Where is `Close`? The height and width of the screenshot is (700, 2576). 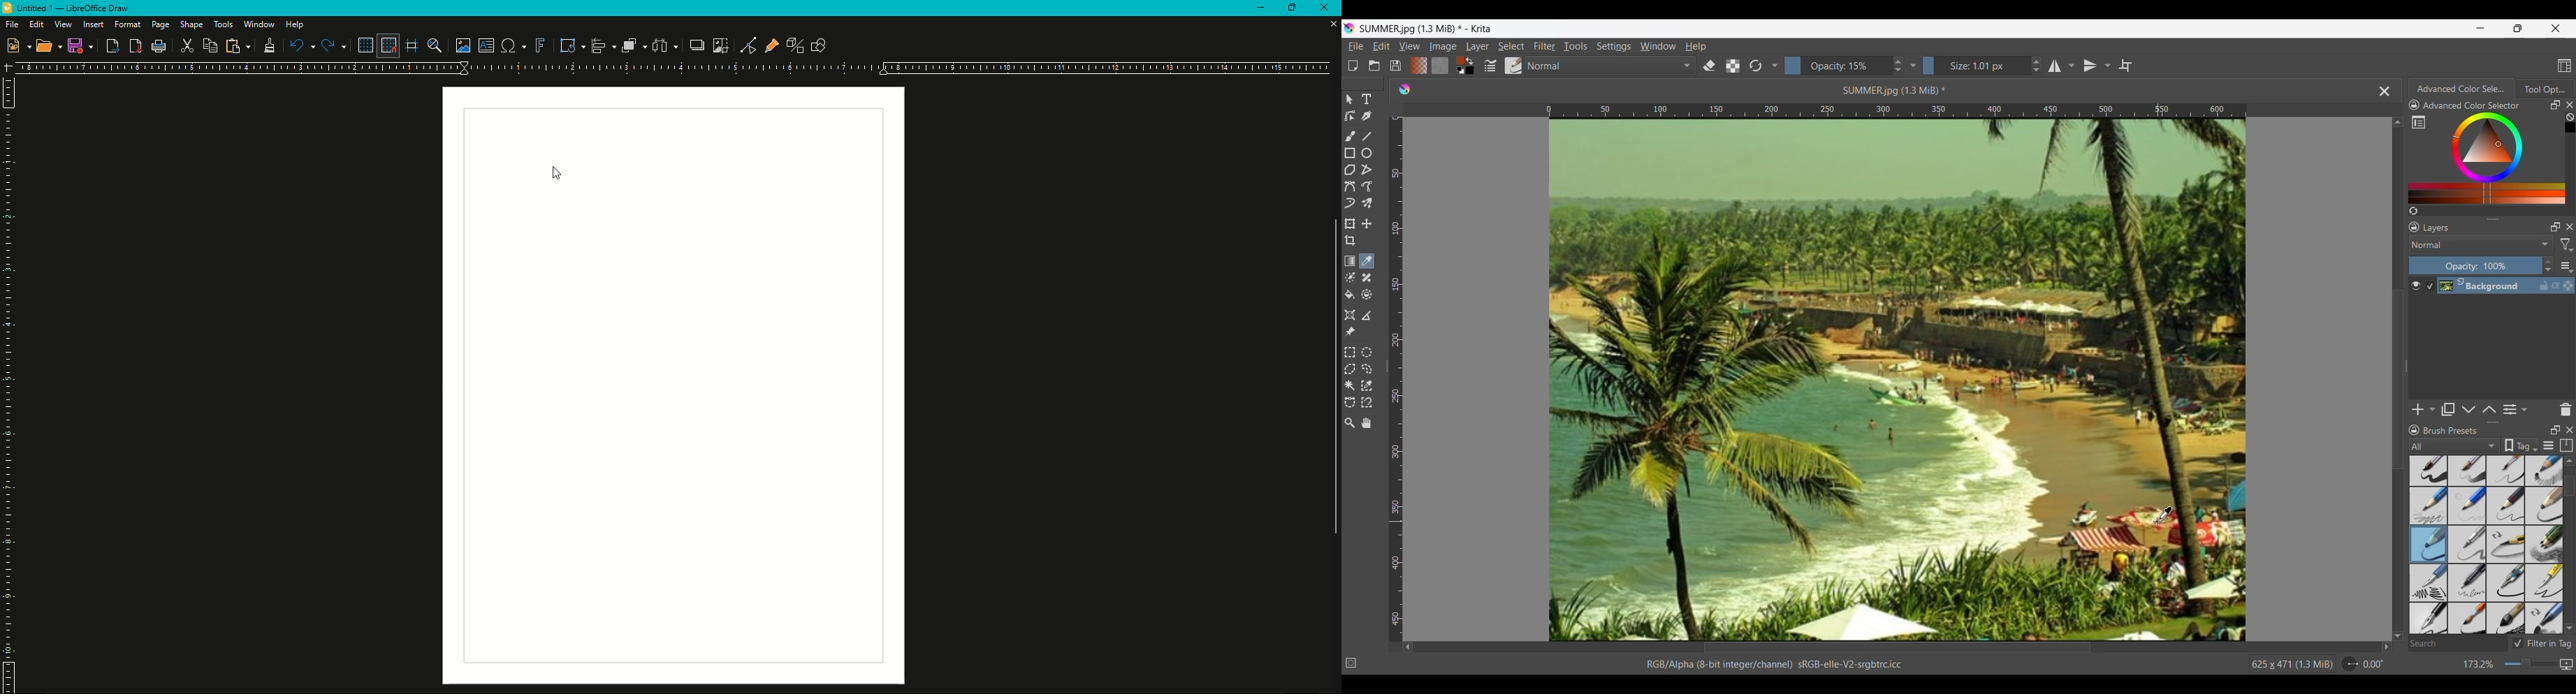 Close is located at coordinates (1327, 8).